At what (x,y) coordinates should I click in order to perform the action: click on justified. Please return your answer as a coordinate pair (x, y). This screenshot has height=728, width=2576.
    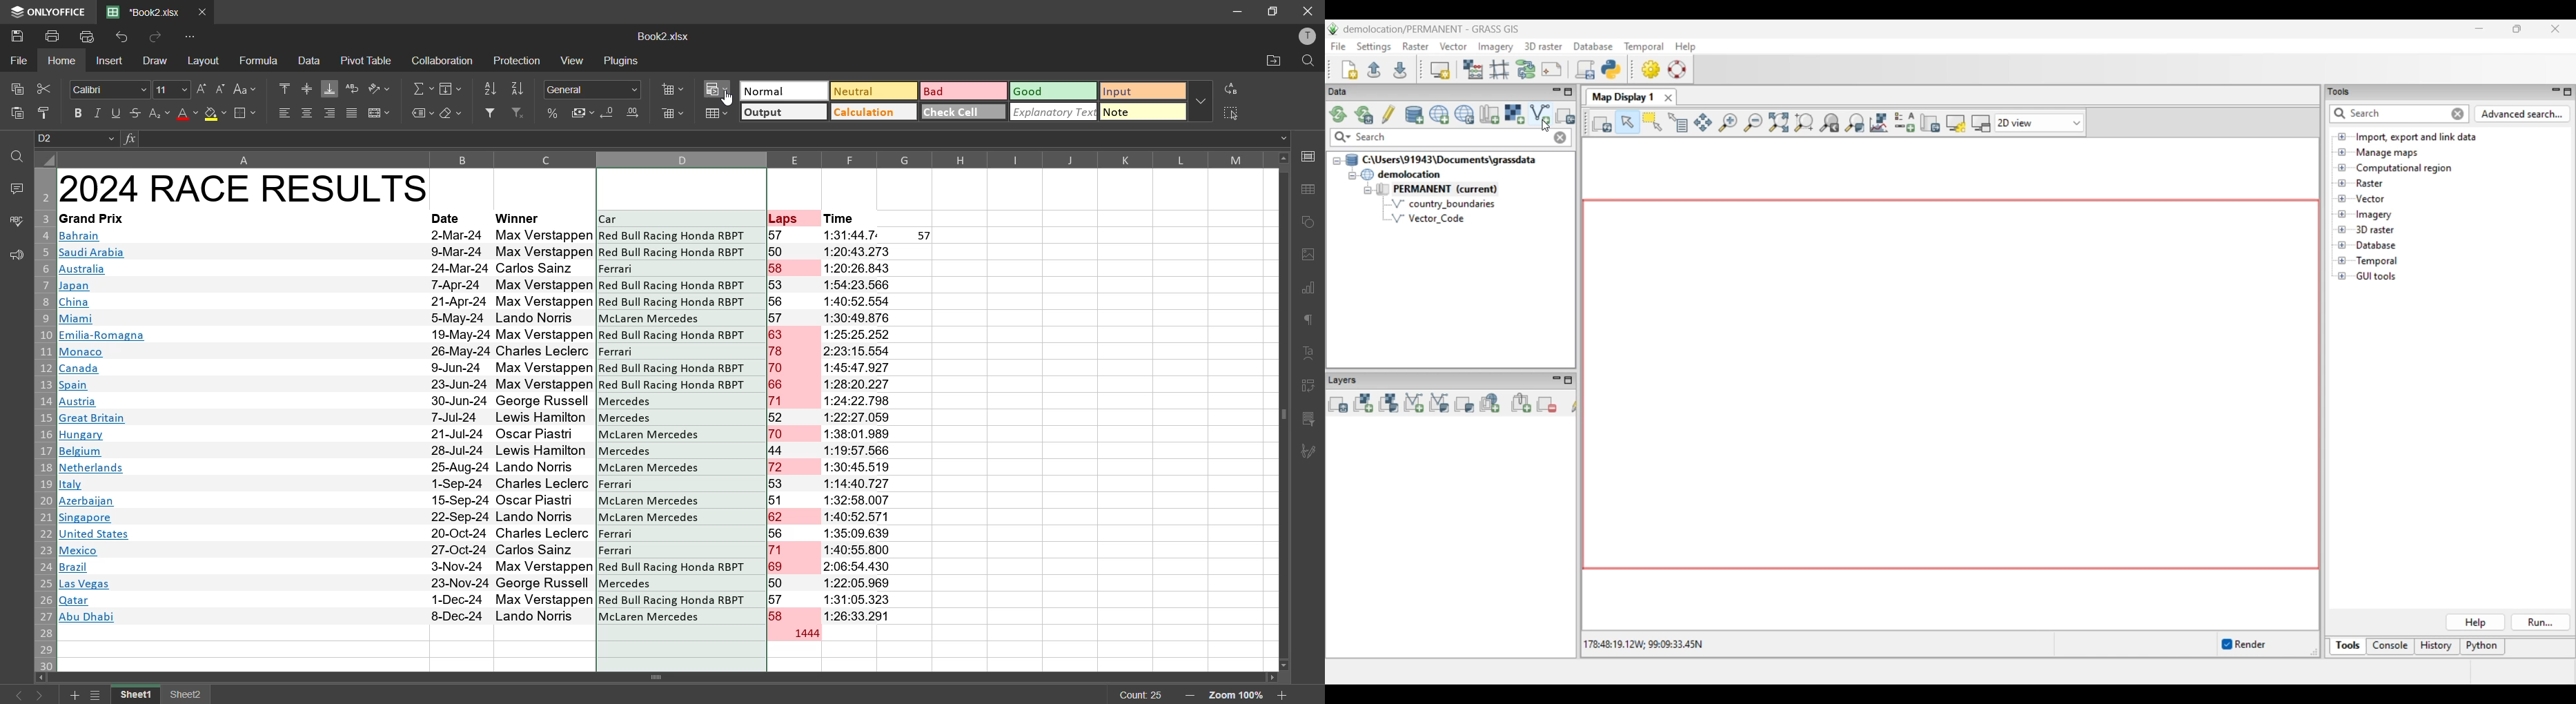
    Looking at the image, I should click on (352, 115).